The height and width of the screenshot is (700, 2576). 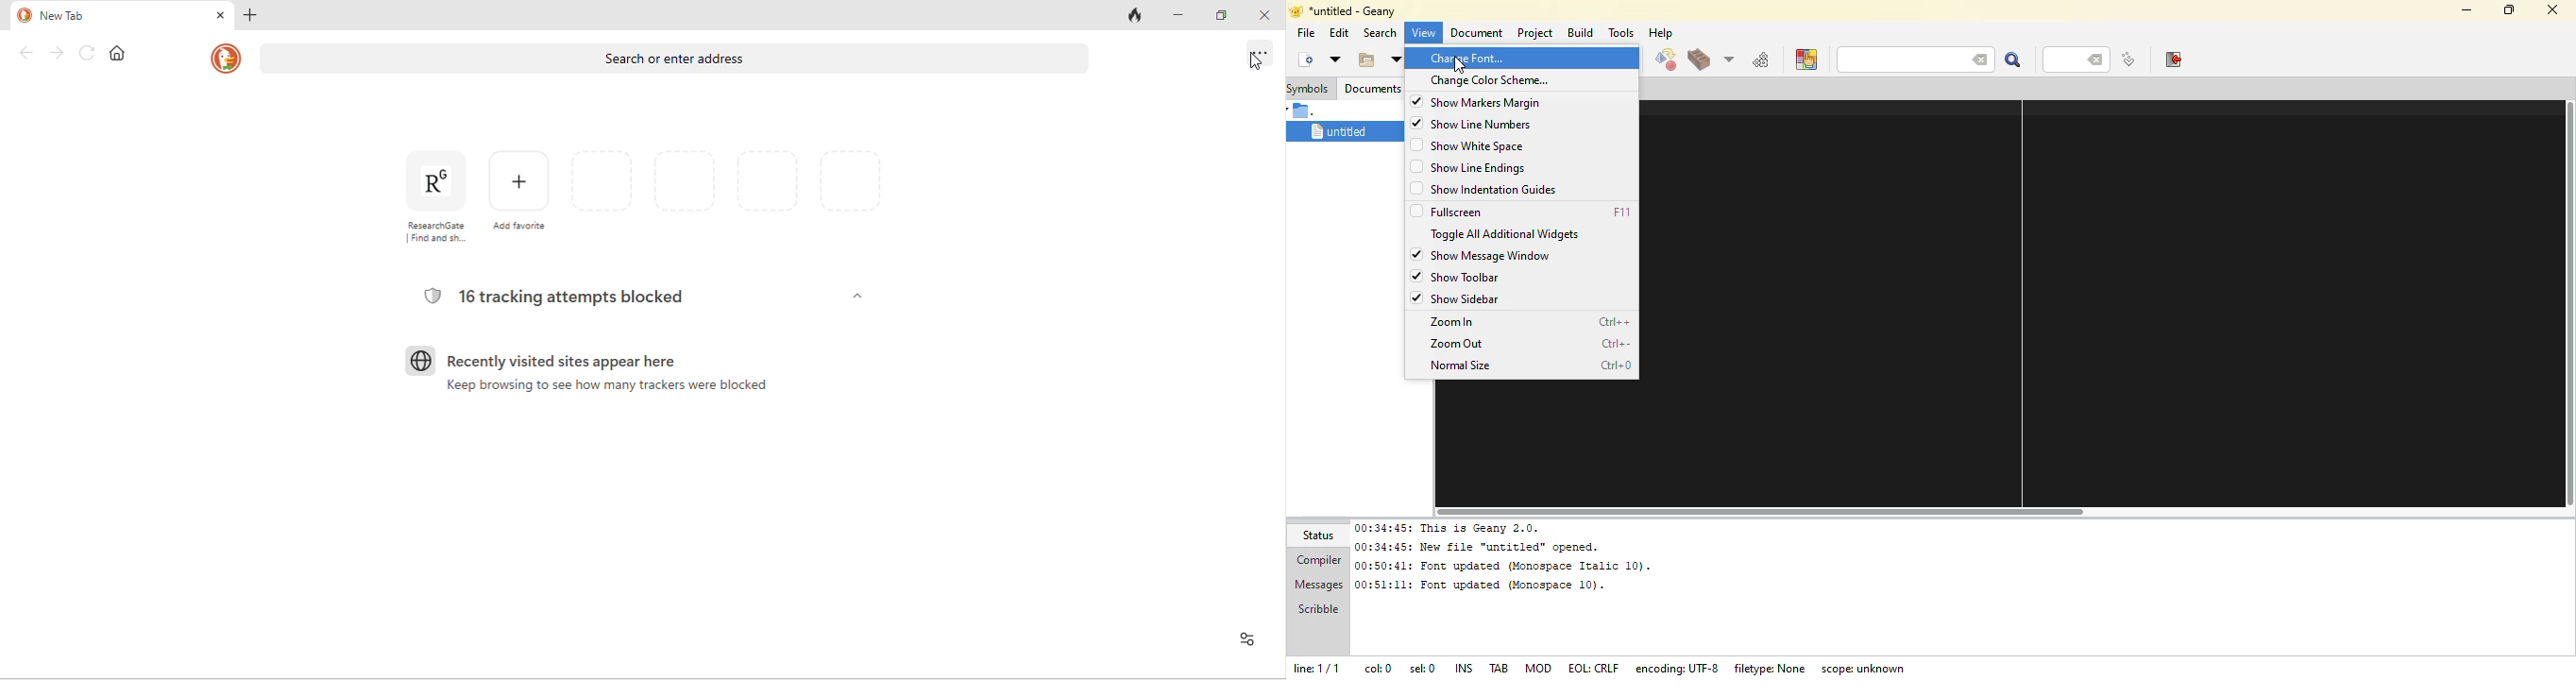 I want to click on sel: 0, so click(x=1420, y=669).